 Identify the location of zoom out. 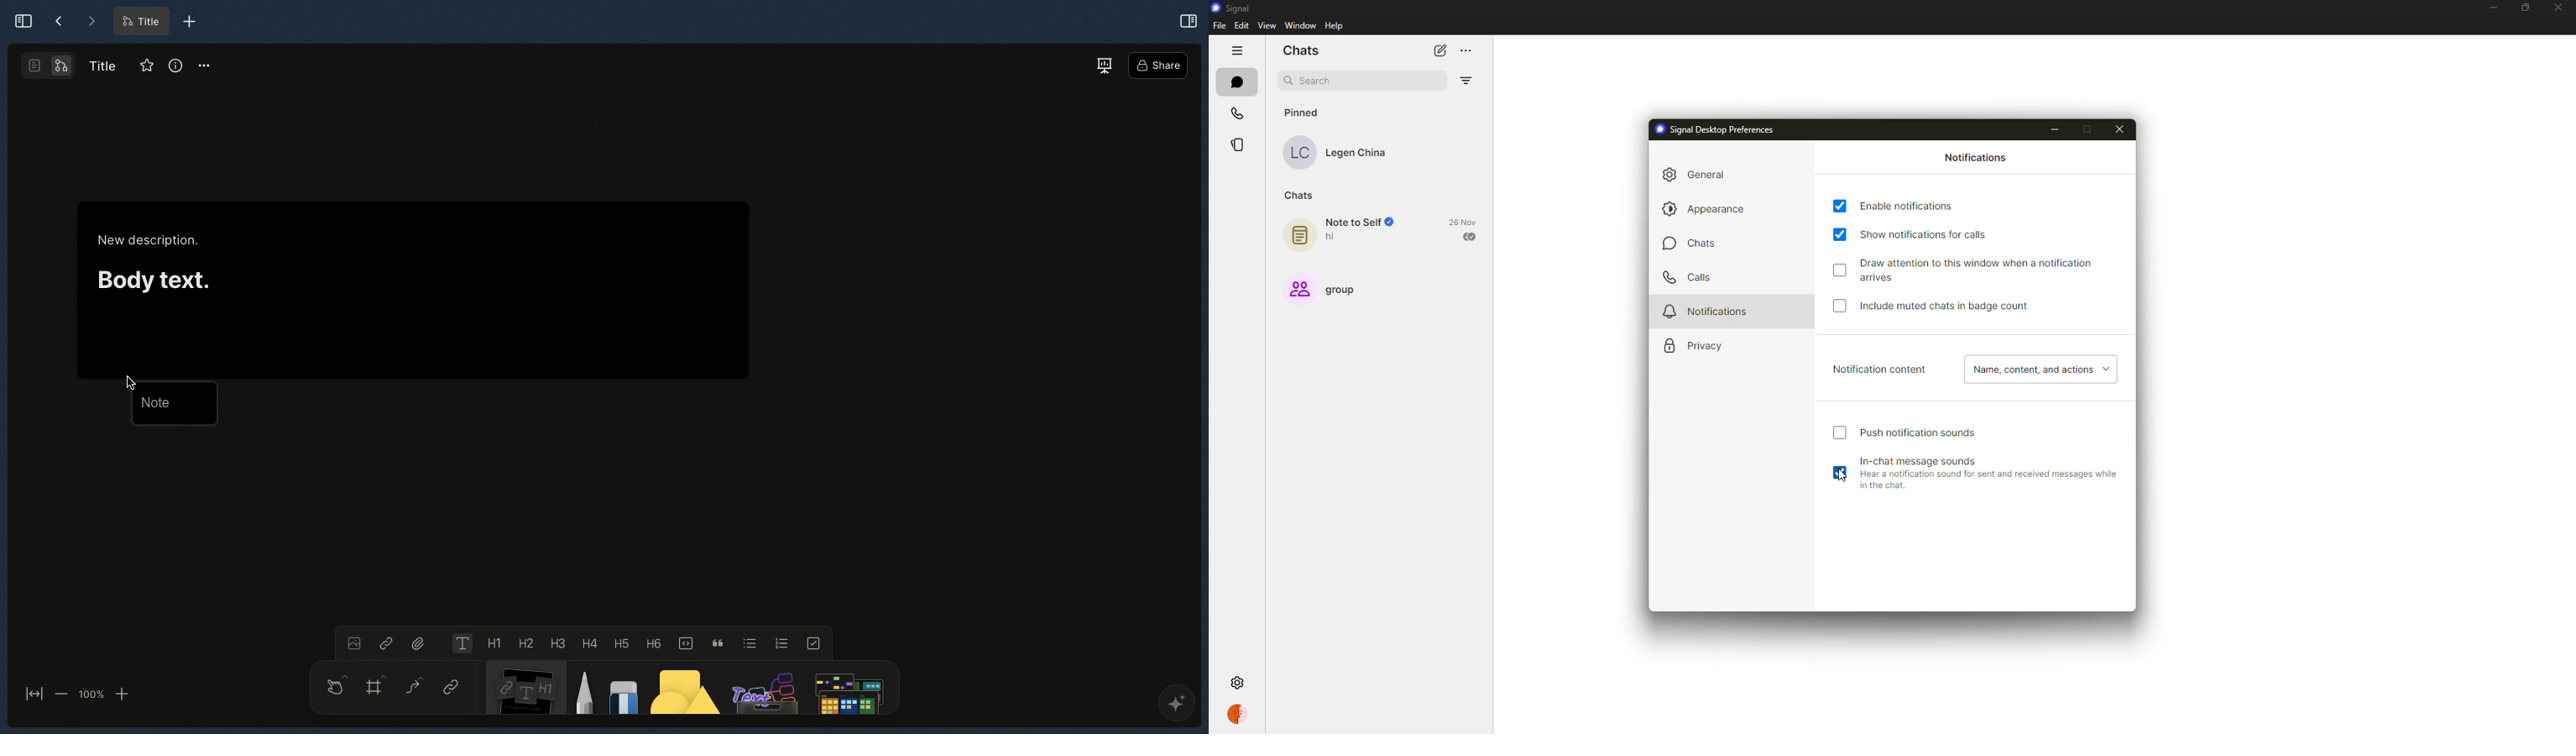
(60, 693).